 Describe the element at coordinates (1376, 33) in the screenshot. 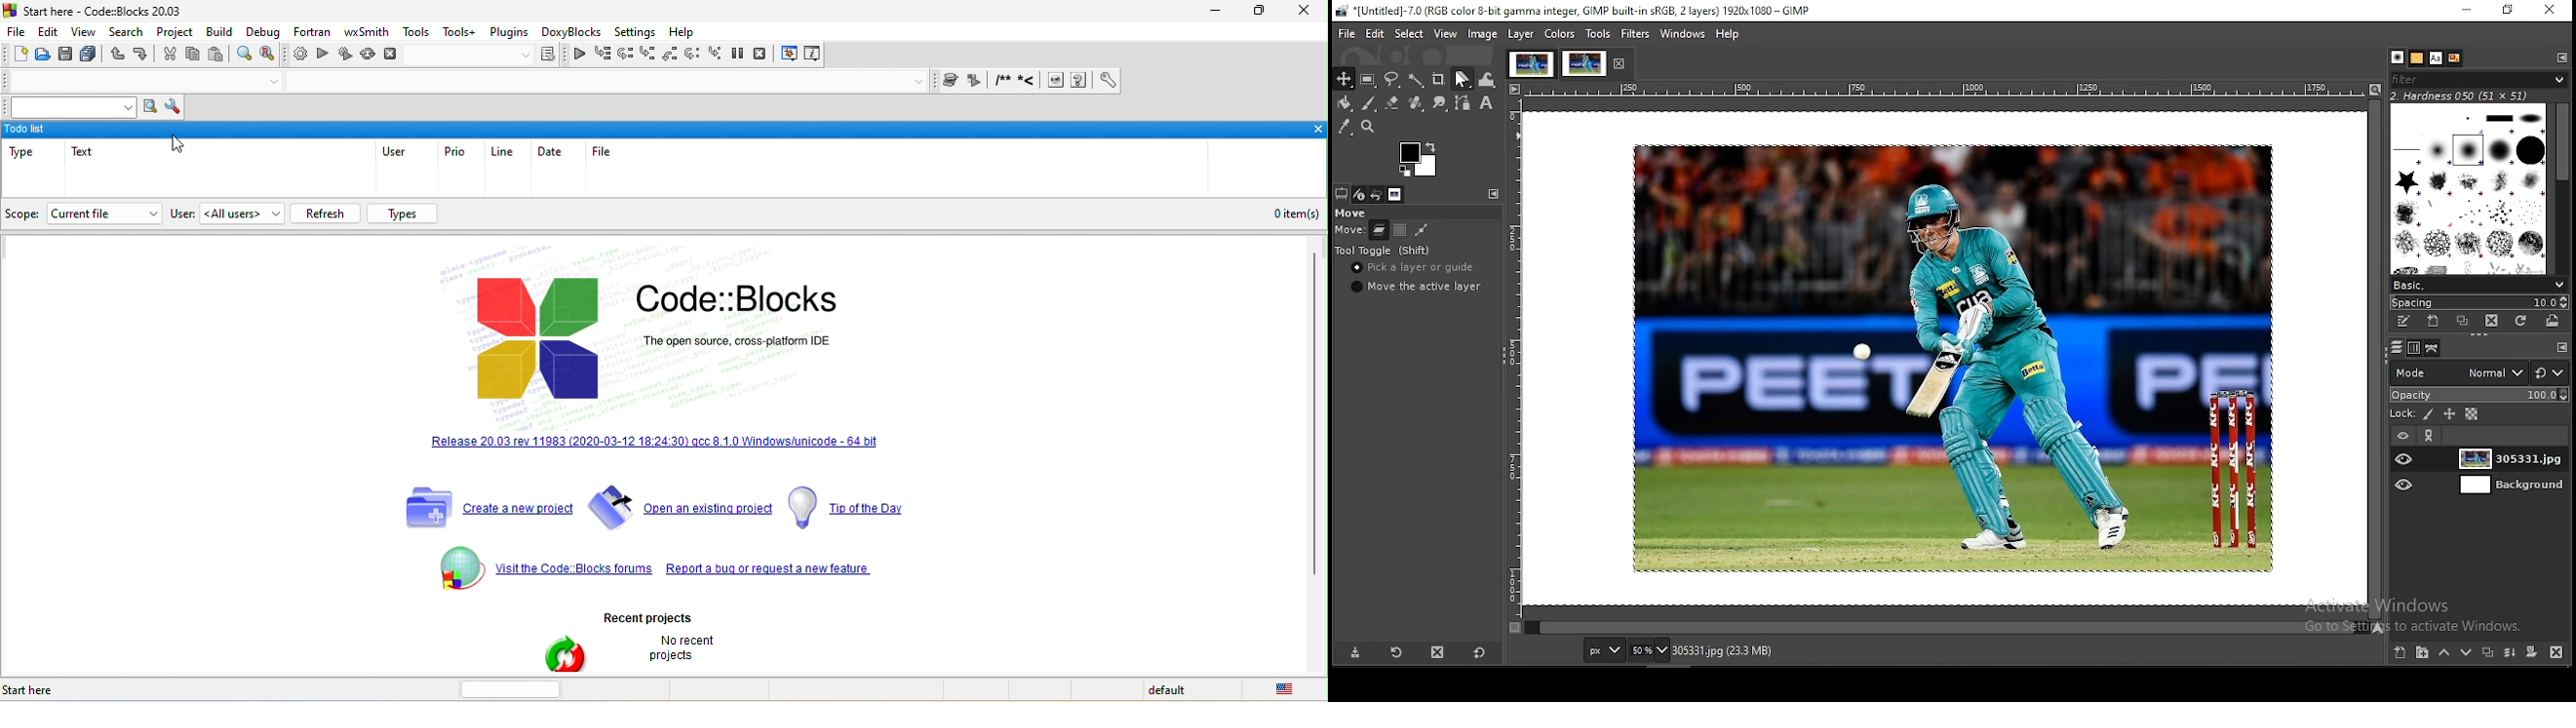

I see `edit` at that location.